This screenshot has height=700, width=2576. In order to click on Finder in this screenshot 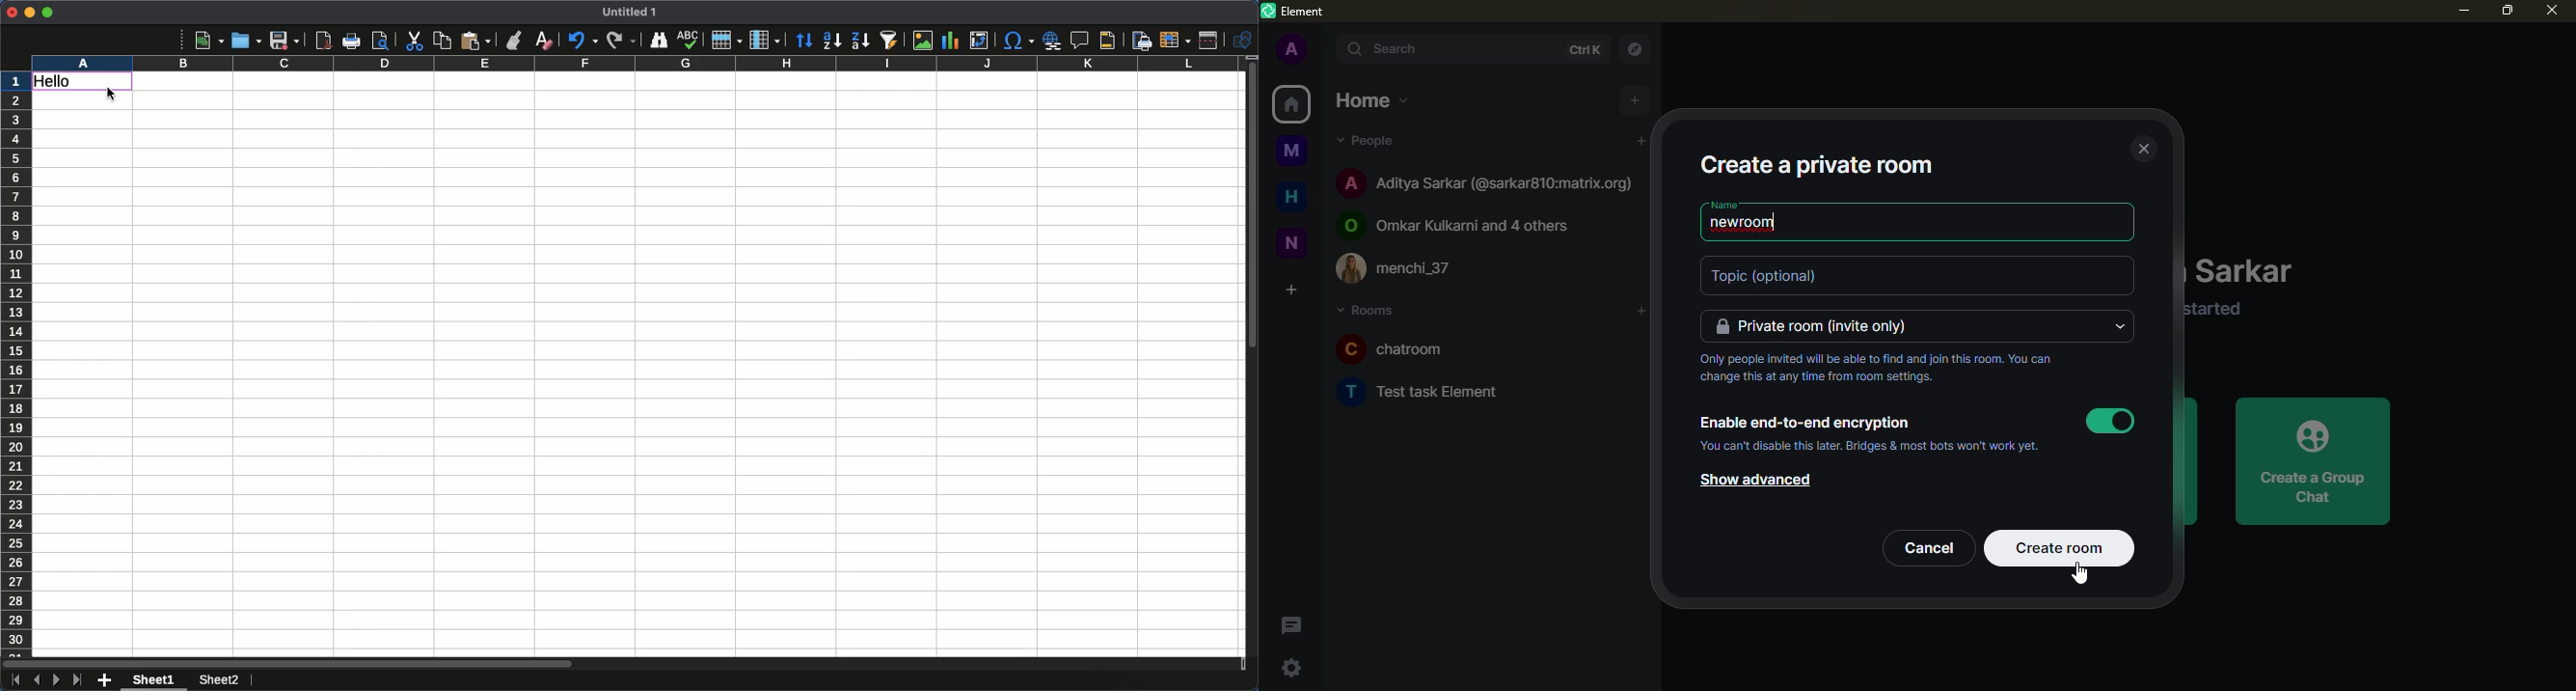, I will do `click(656, 40)`.